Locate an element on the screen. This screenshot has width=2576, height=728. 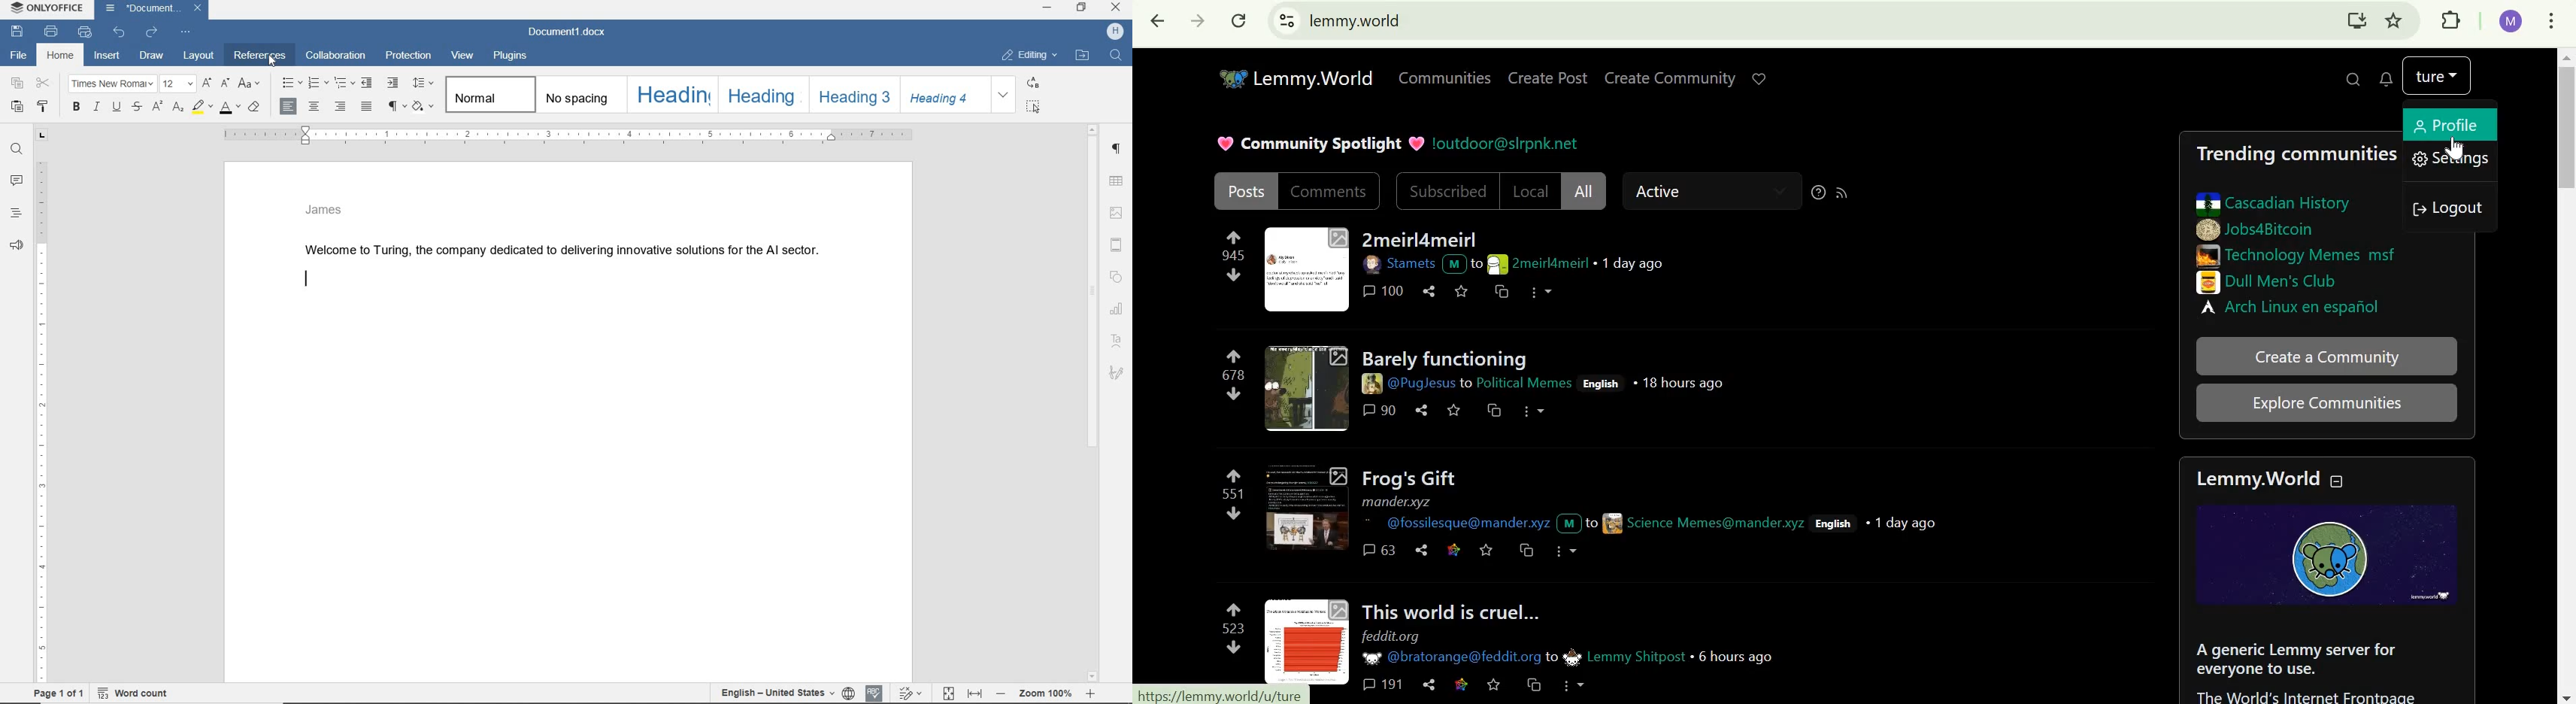
EDITING is located at coordinates (1028, 55).